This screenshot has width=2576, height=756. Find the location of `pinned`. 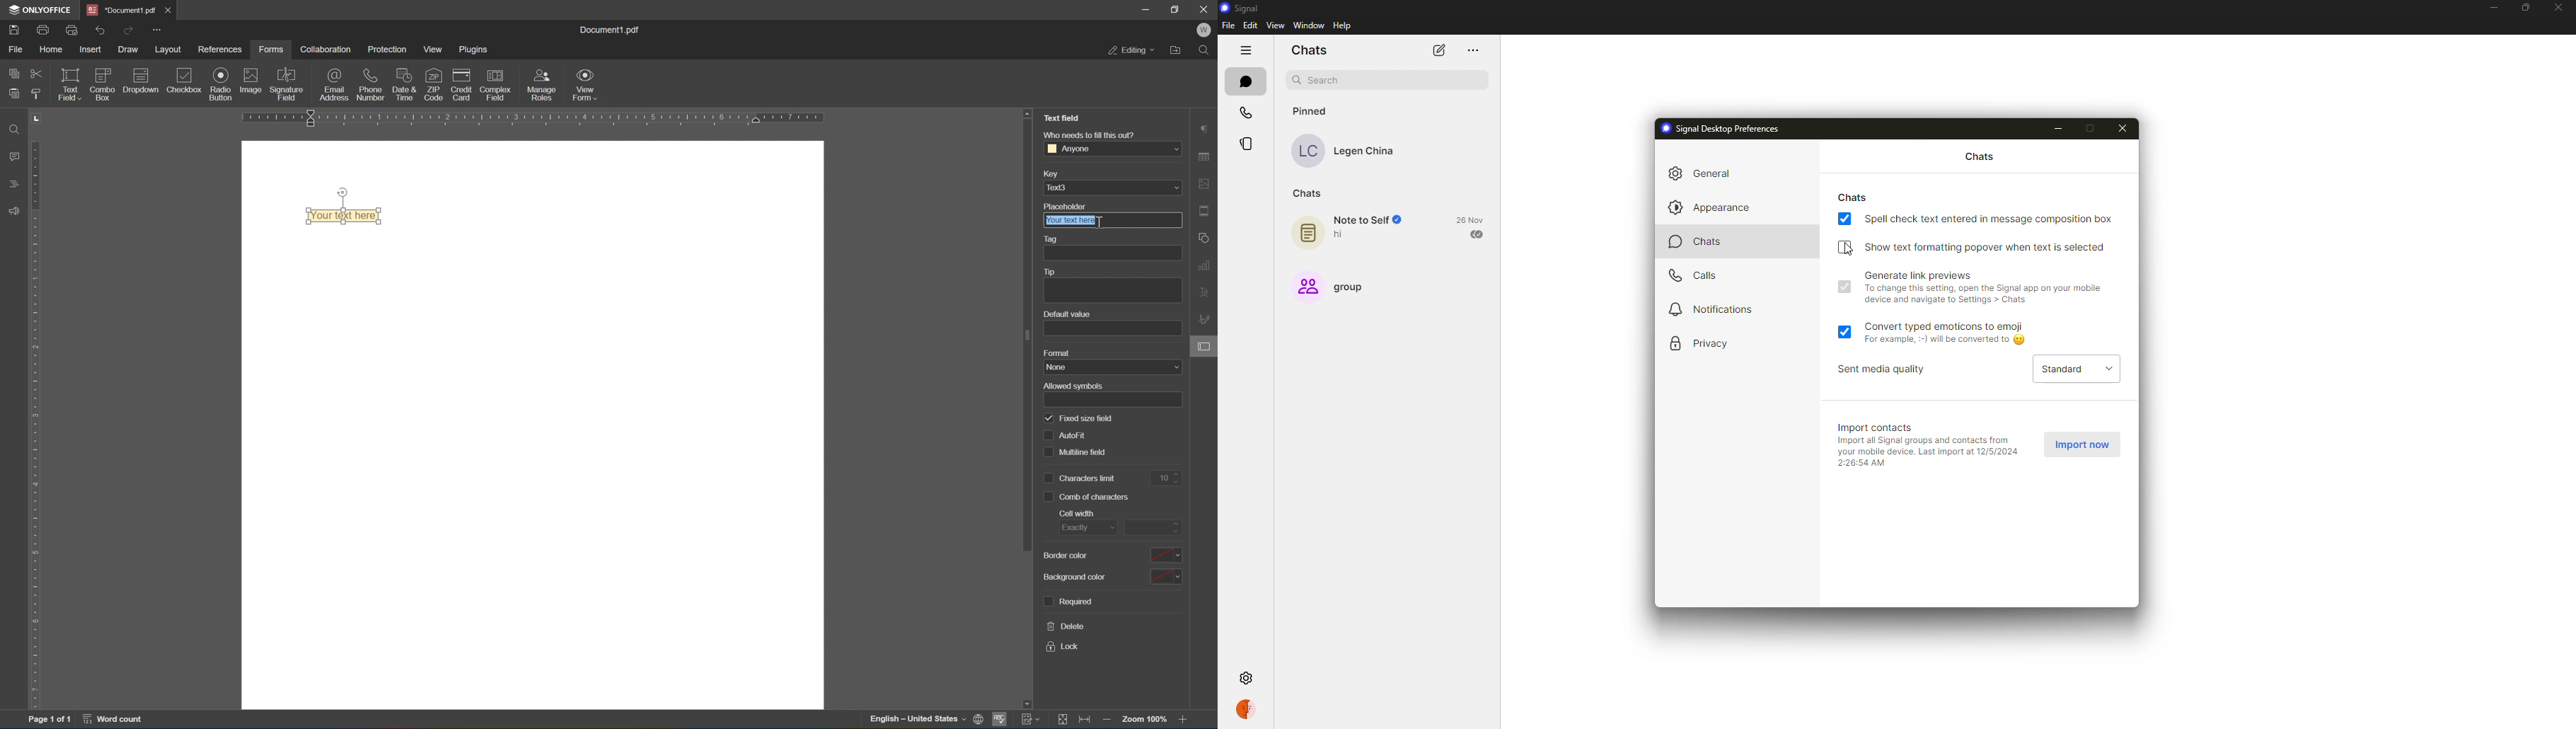

pinned is located at coordinates (1309, 110).